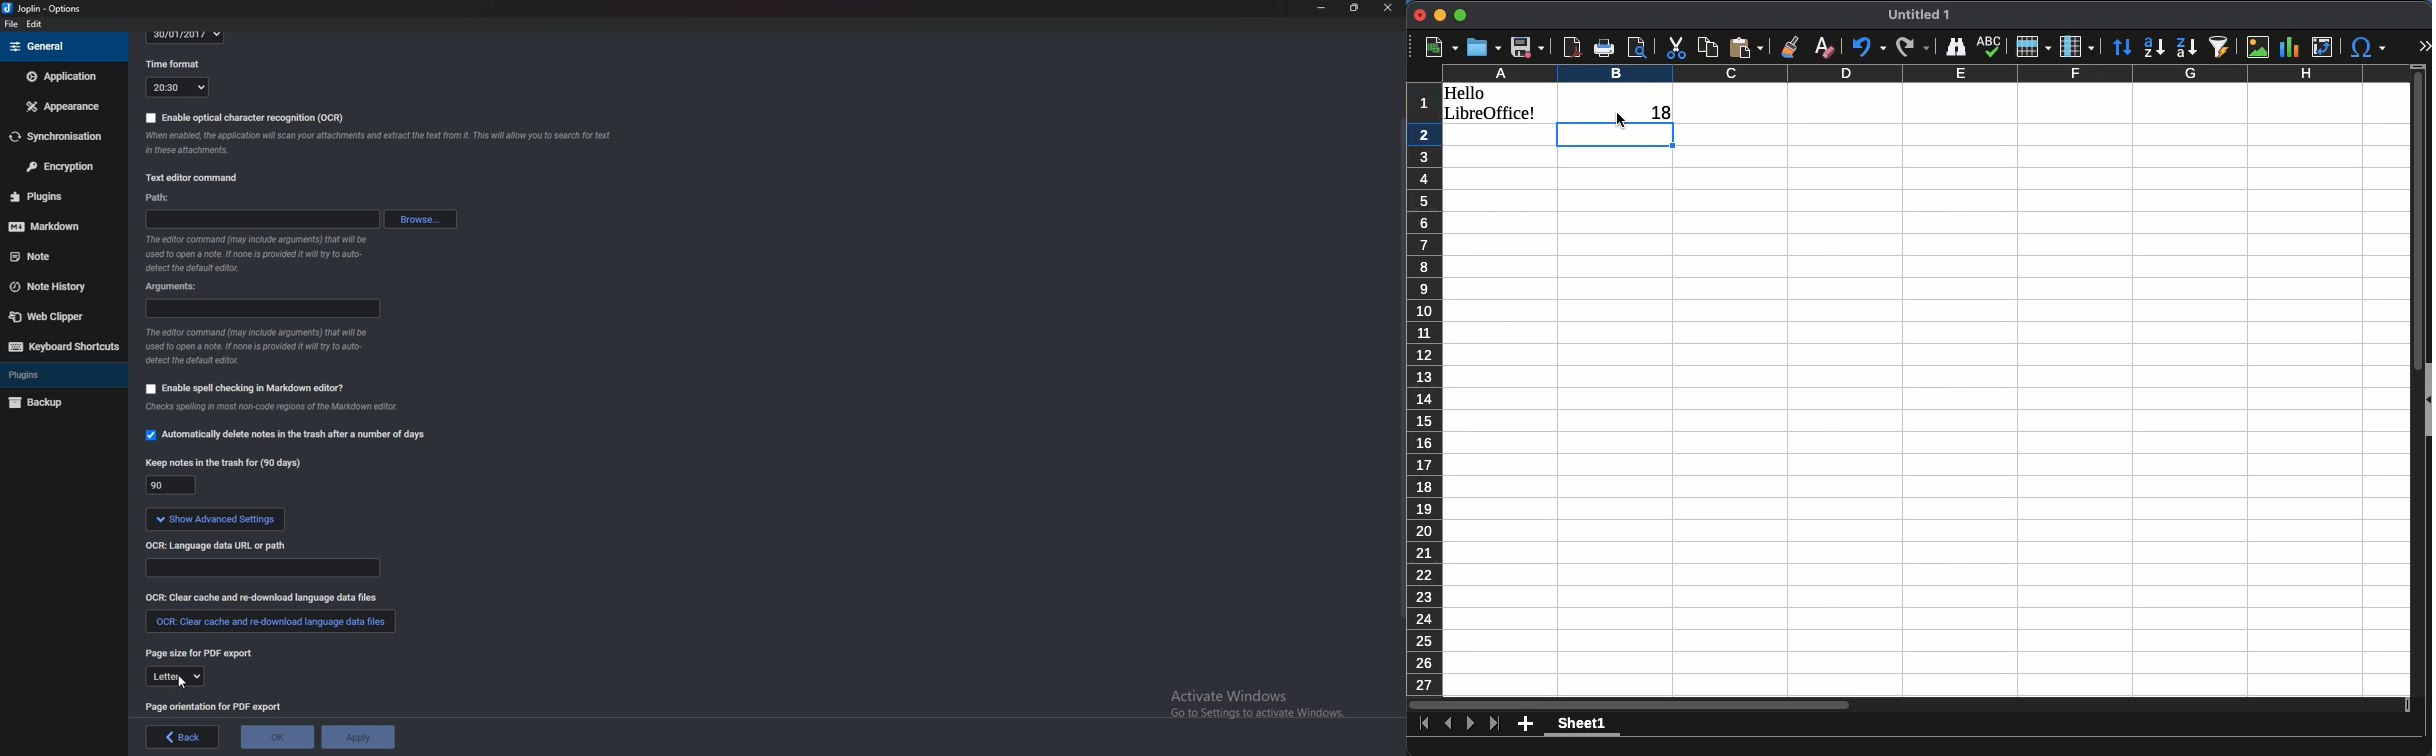 Image resolution: width=2436 pixels, height=756 pixels. What do you see at coordinates (1425, 724) in the screenshot?
I see `last sheet` at bounding box center [1425, 724].